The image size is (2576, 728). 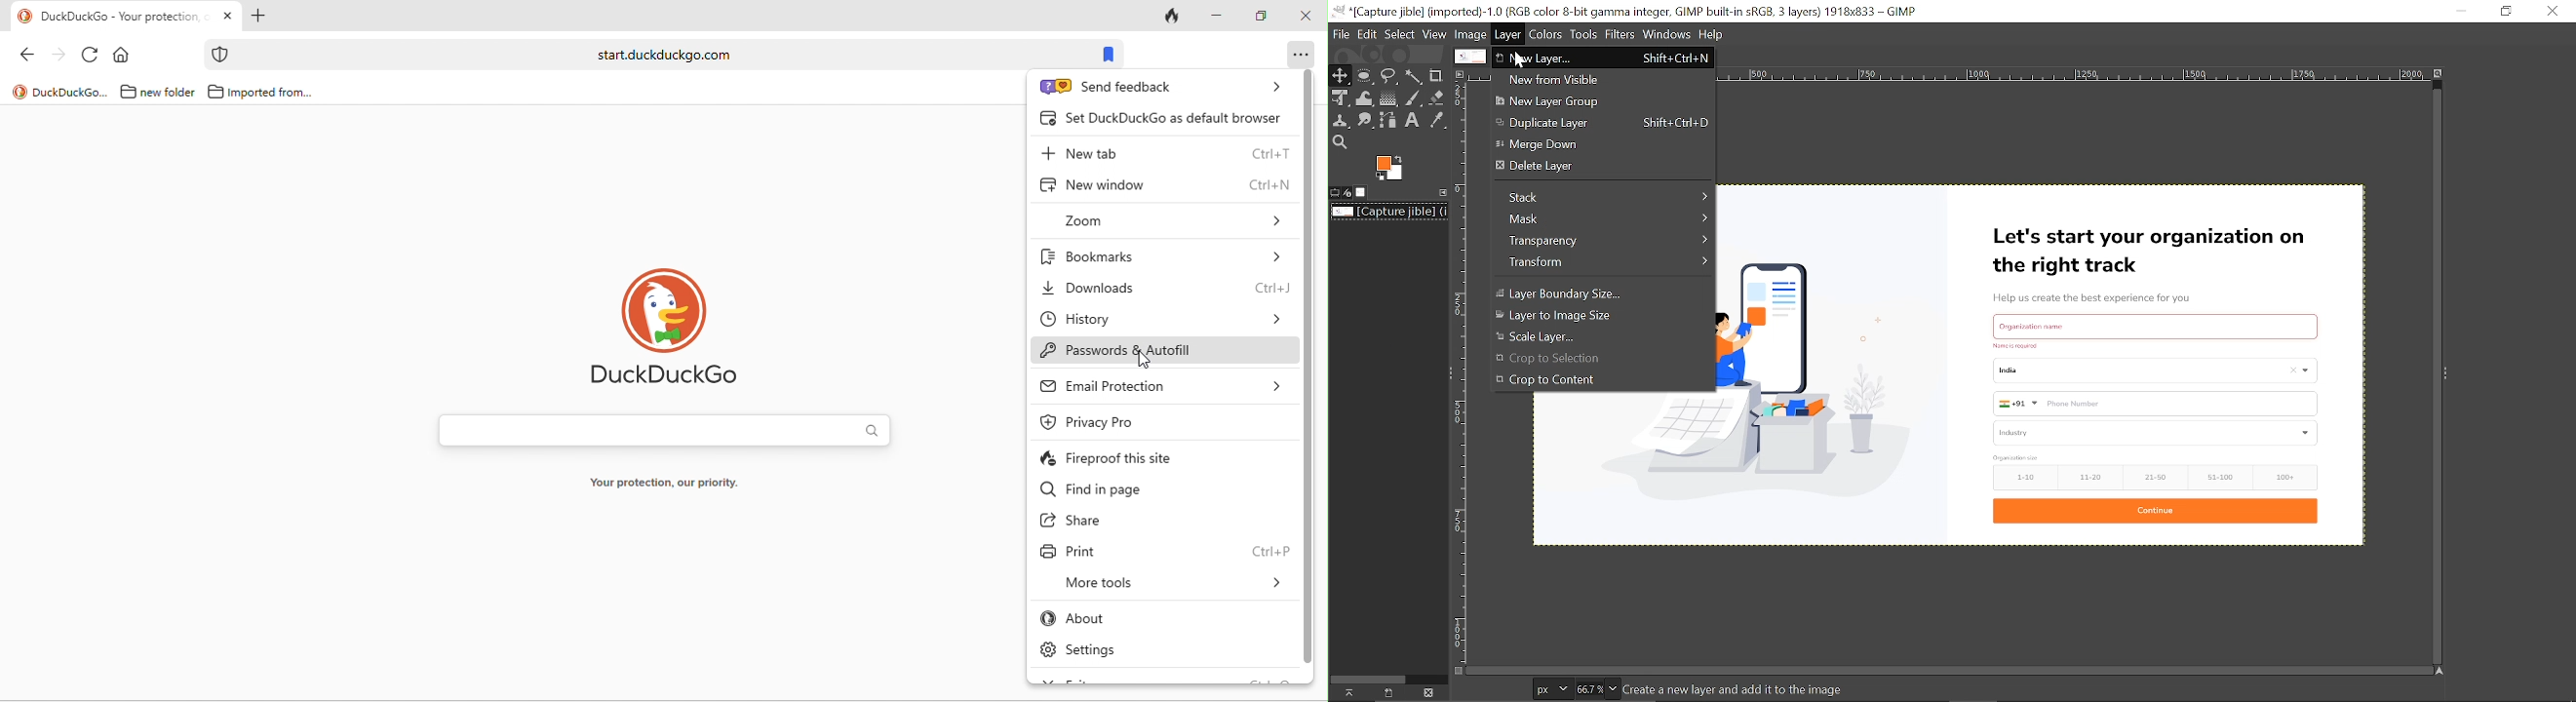 I want to click on more tools, so click(x=1176, y=586).